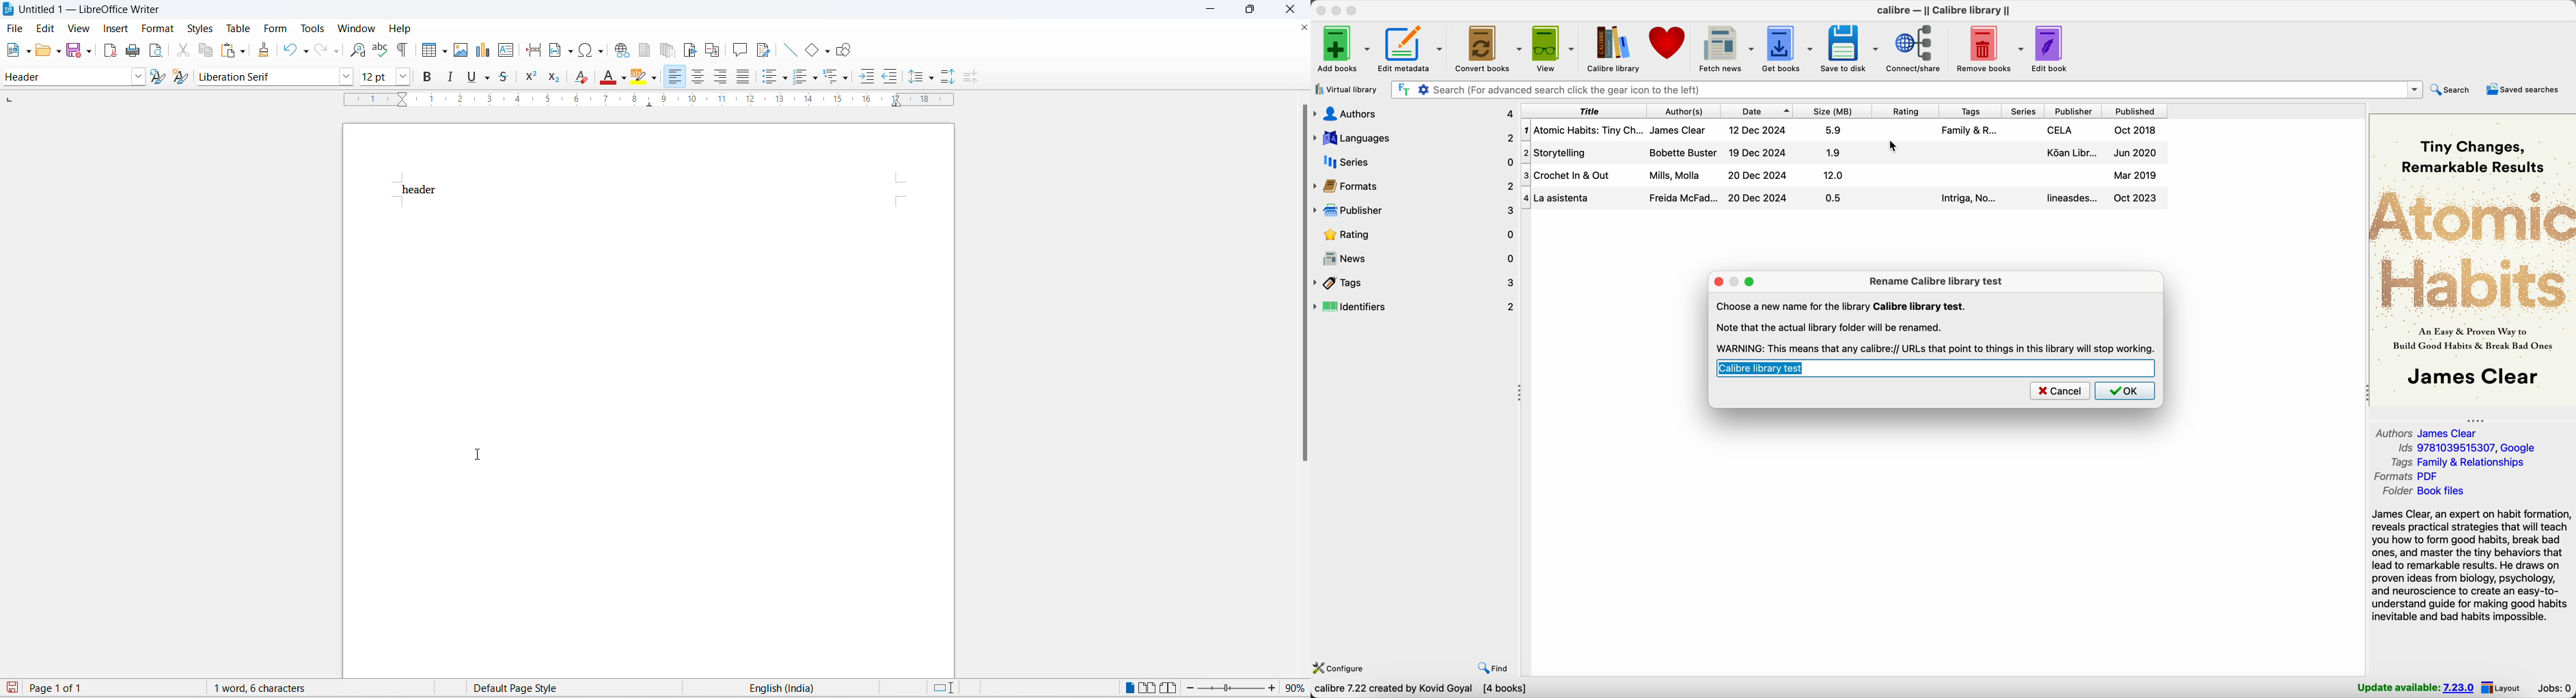 This screenshot has width=2576, height=700. Describe the element at coordinates (1415, 162) in the screenshot. I see `series` at that location.